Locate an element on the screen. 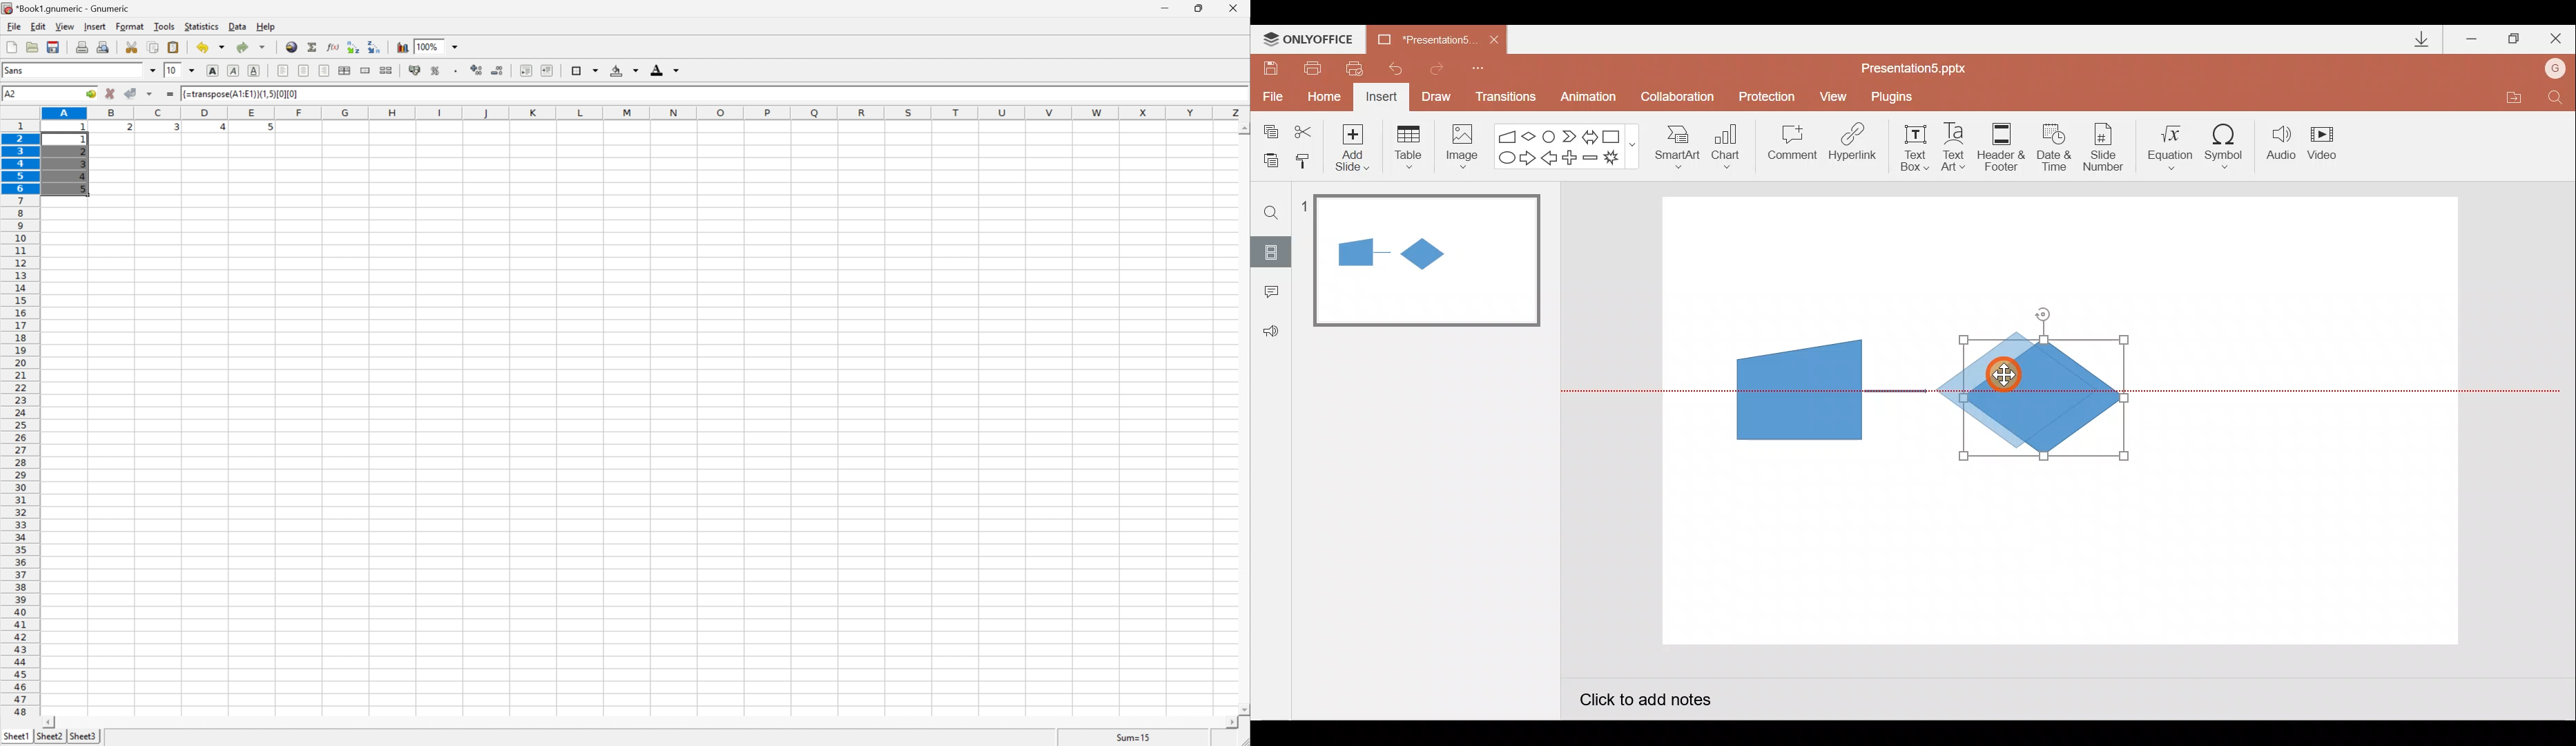 This screenshot has height=756, width=2576. drop down is located at coordinates (456, 47).